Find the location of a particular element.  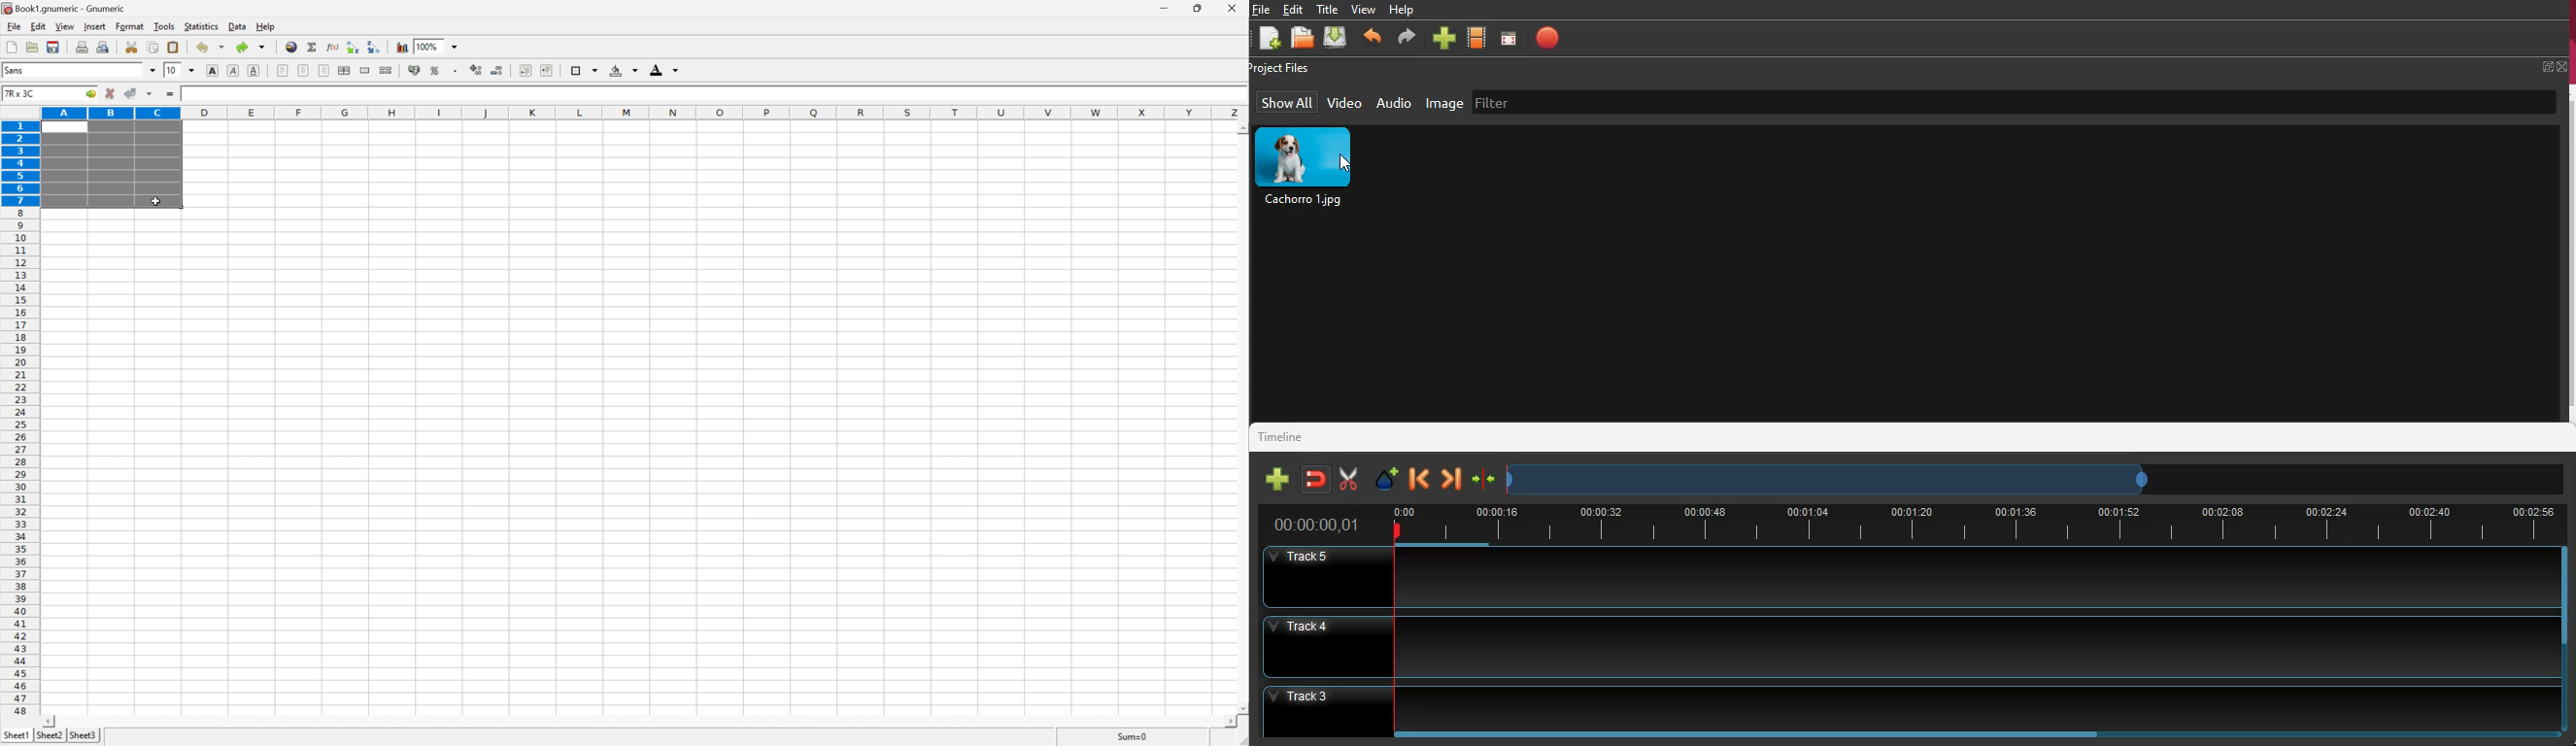

increase indent is located at coordinates (544, 69).